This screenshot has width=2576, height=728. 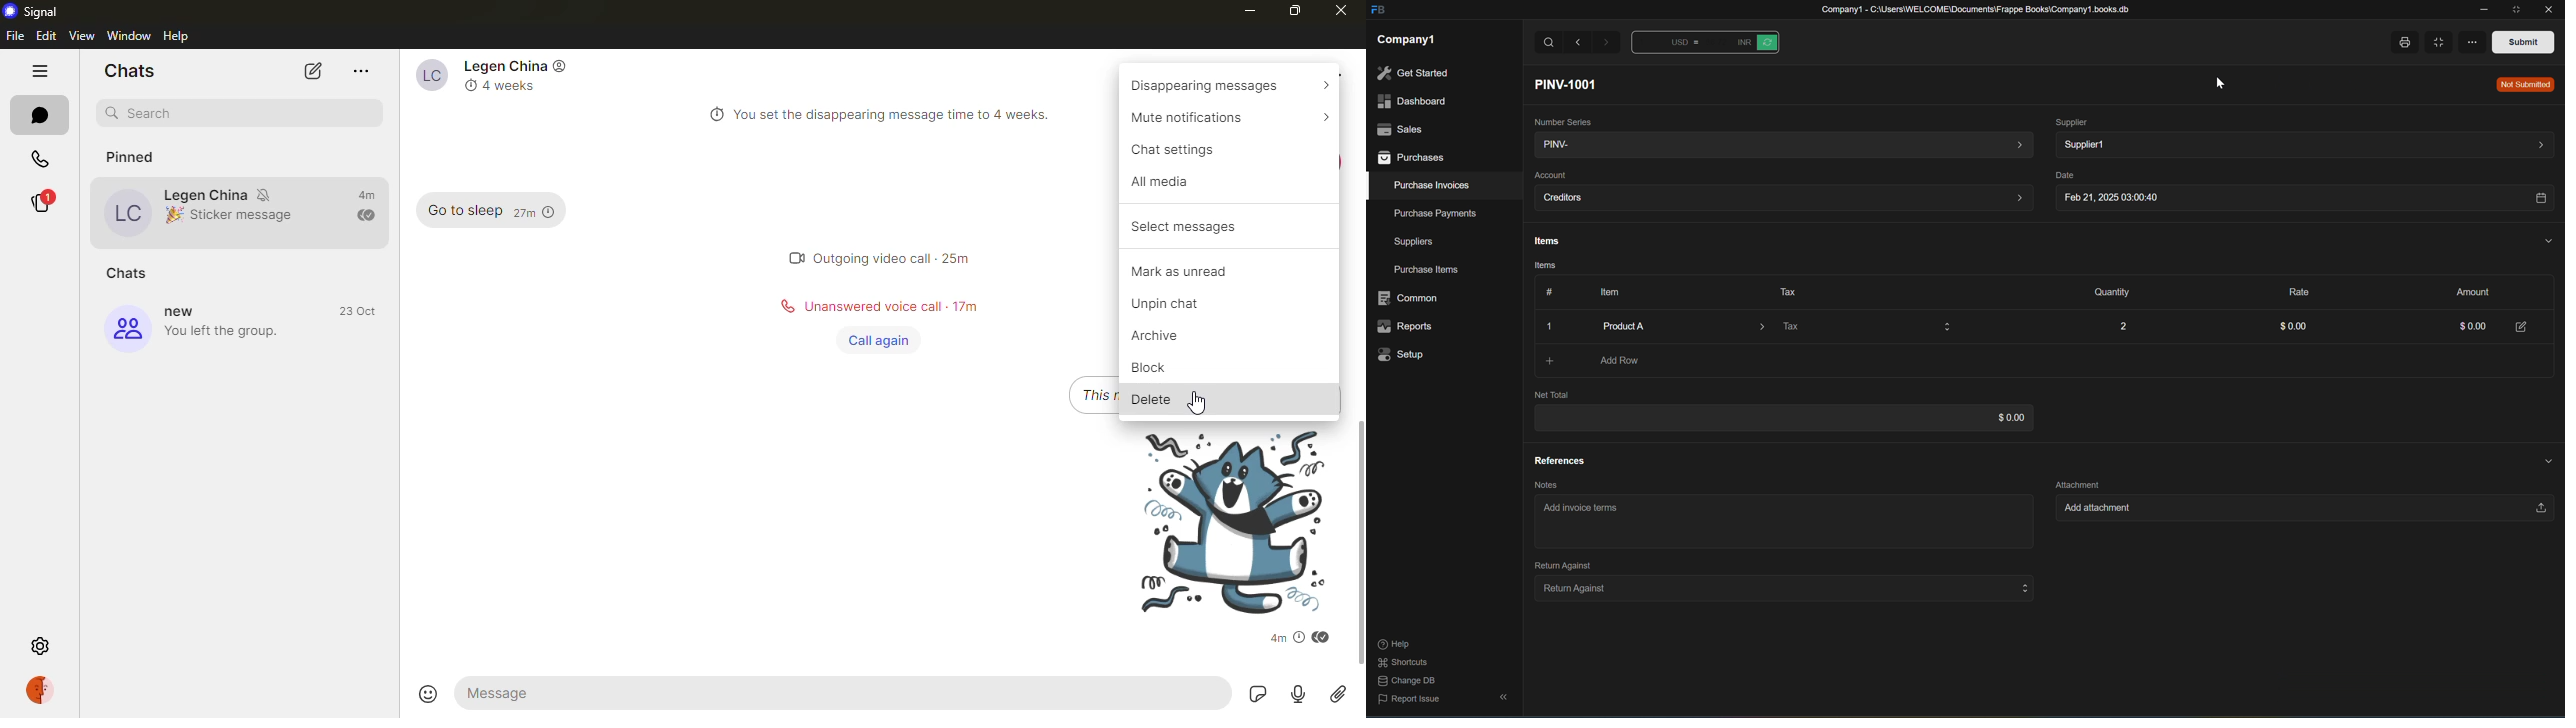 I want to click on report issue, so click(x=1409, y=702).